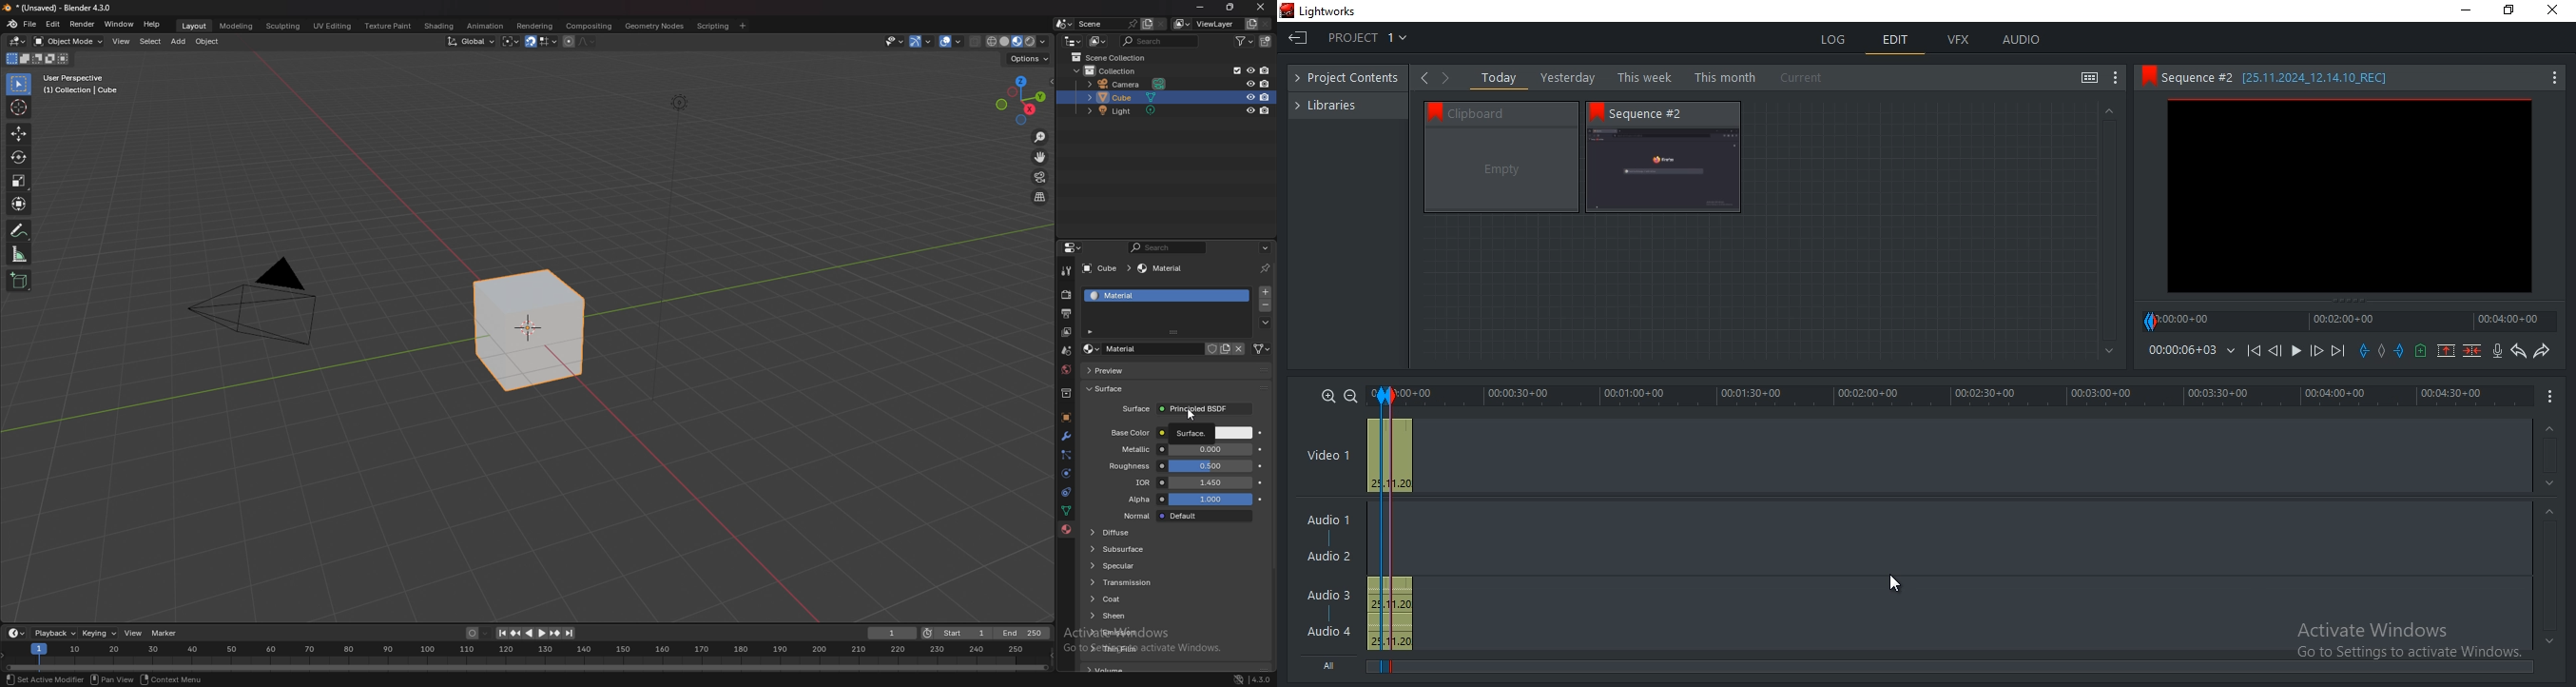 The width and height of the screenshot is (2576, 700). What do you see at coordinates (72, 678) in the screenshot?
I see `rotate view` at bounding box center [72, 678].